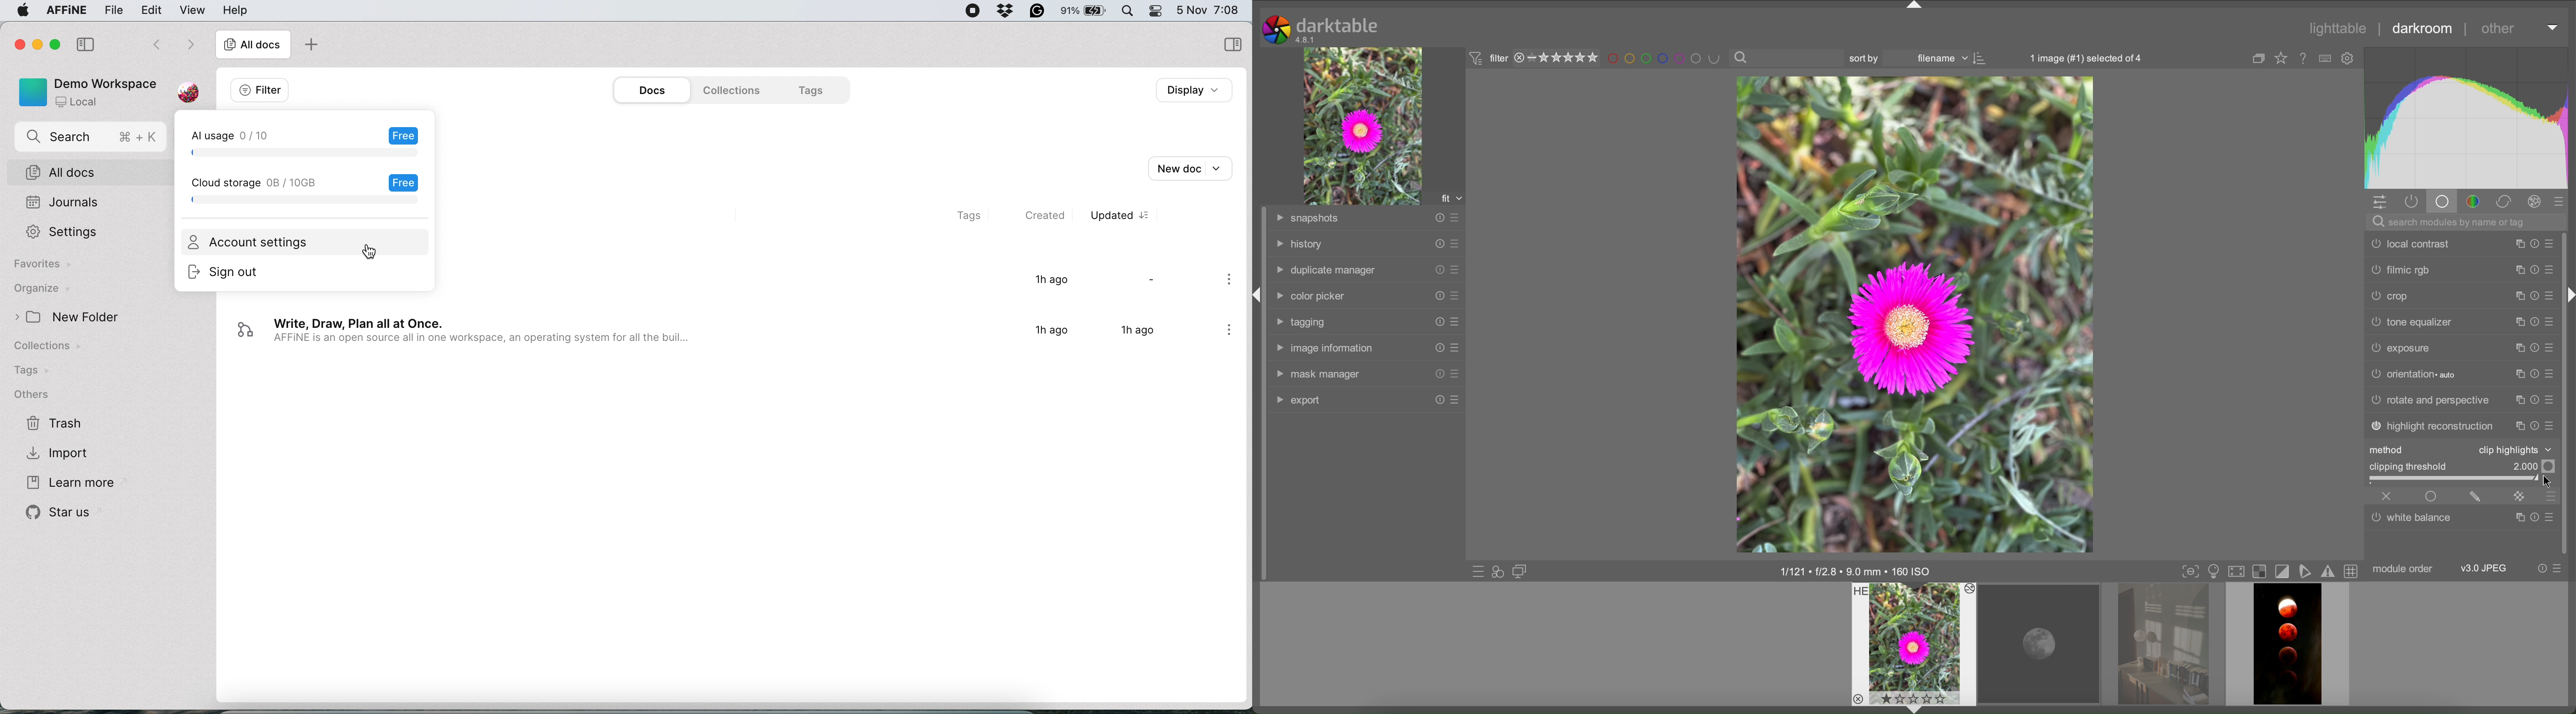 This screenshot has height=728, width=2576. What do you see at coordinates (2552, 400) in the screenshot?
I see `presets` at bounding box center [2552, 400].